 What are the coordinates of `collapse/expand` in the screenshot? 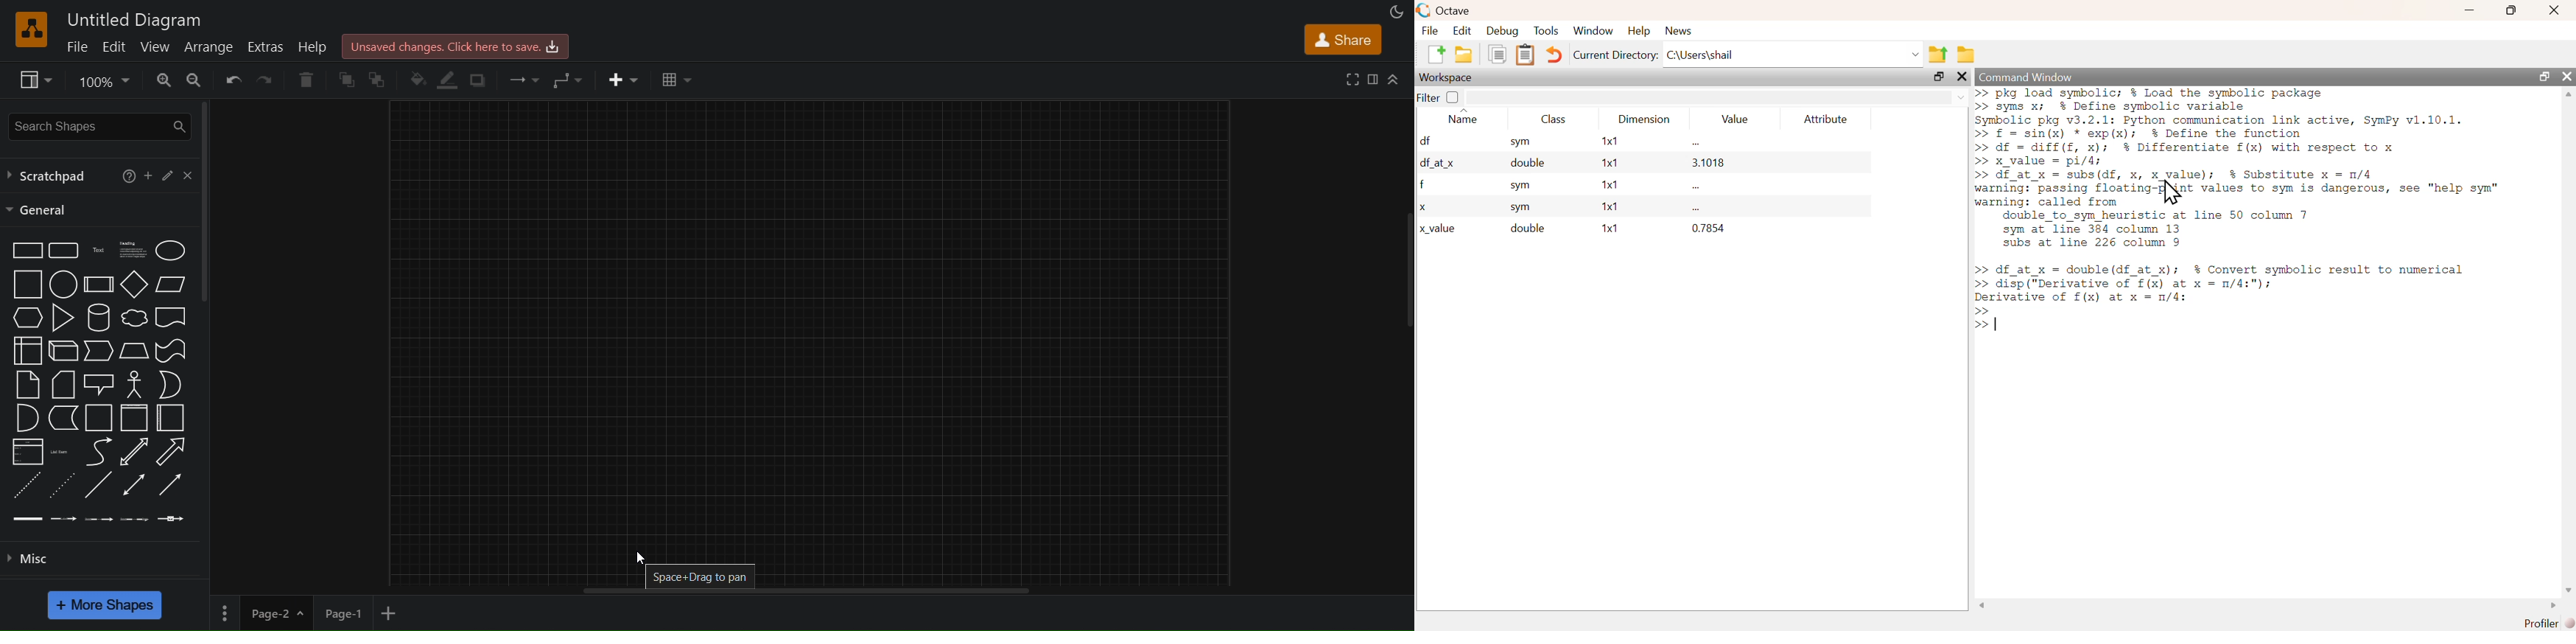 It's located at (1394, 77).